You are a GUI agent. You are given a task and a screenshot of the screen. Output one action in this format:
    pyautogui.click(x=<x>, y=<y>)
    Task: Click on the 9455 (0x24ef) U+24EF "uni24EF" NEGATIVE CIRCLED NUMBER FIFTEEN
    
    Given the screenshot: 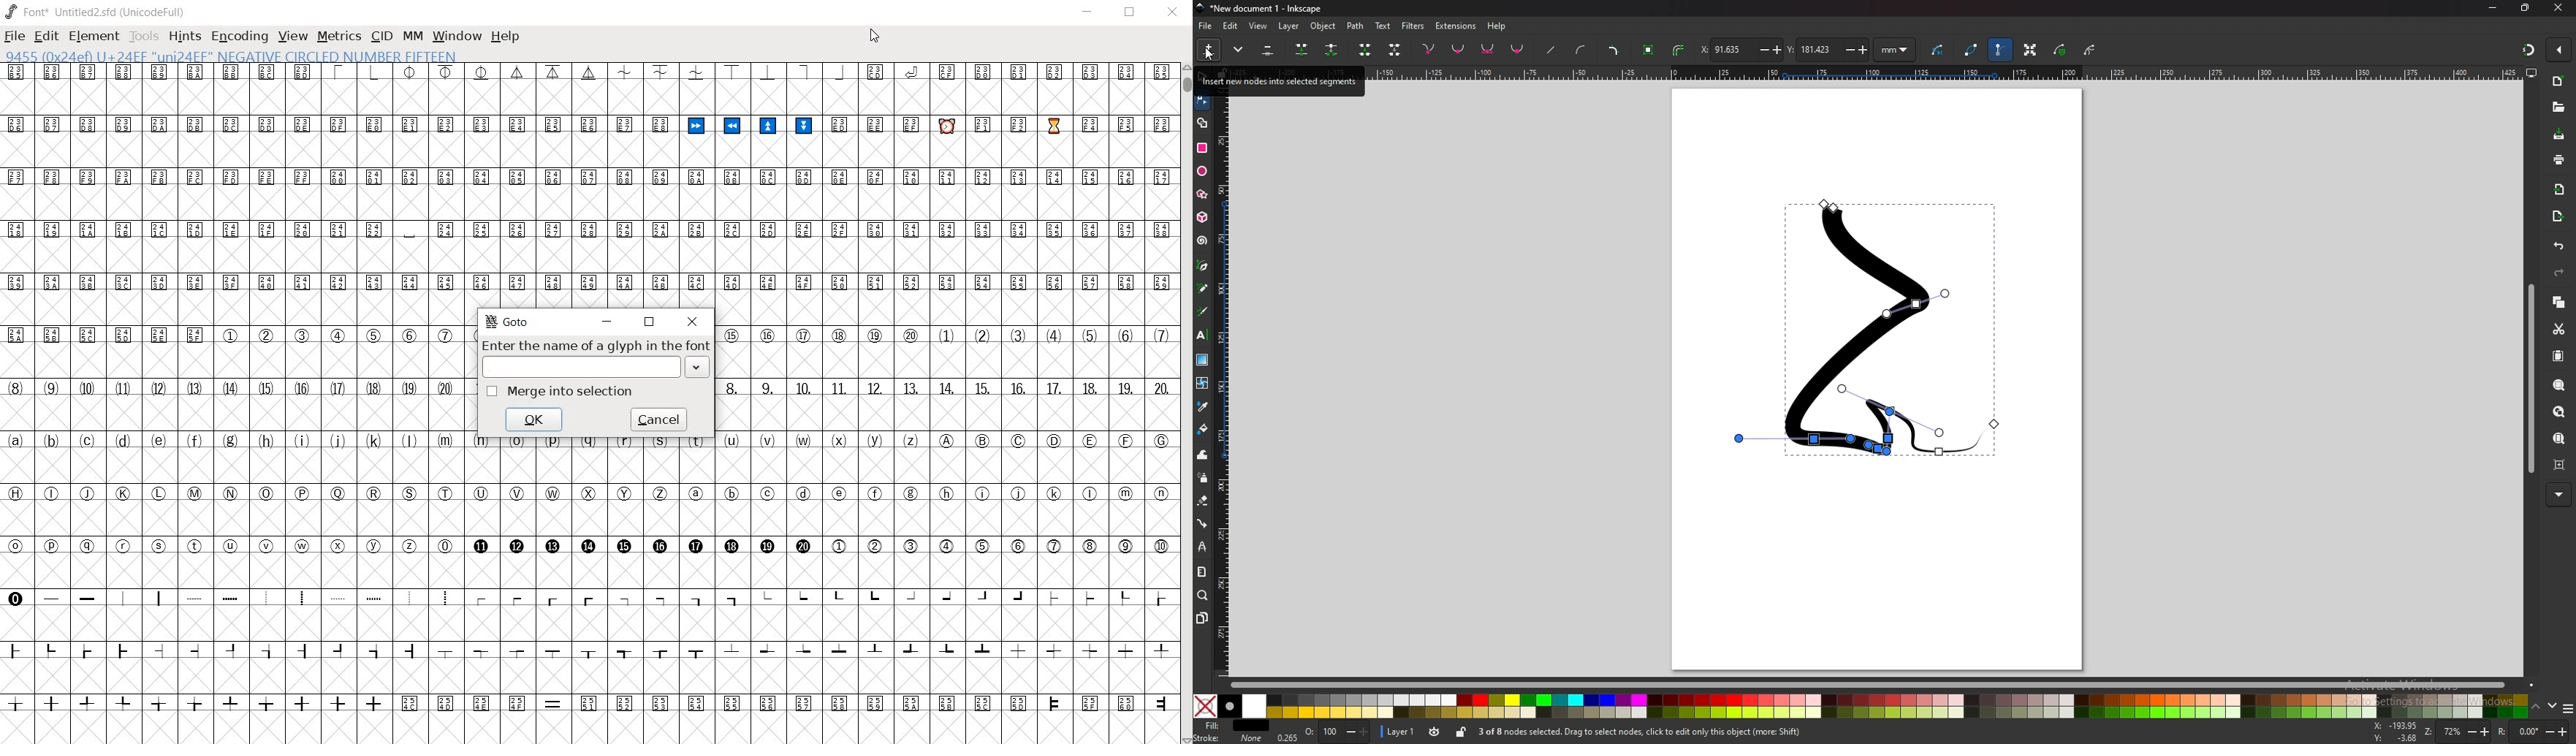 What is the action you would take?
    pyautogui.click(x=231, y=56)
    